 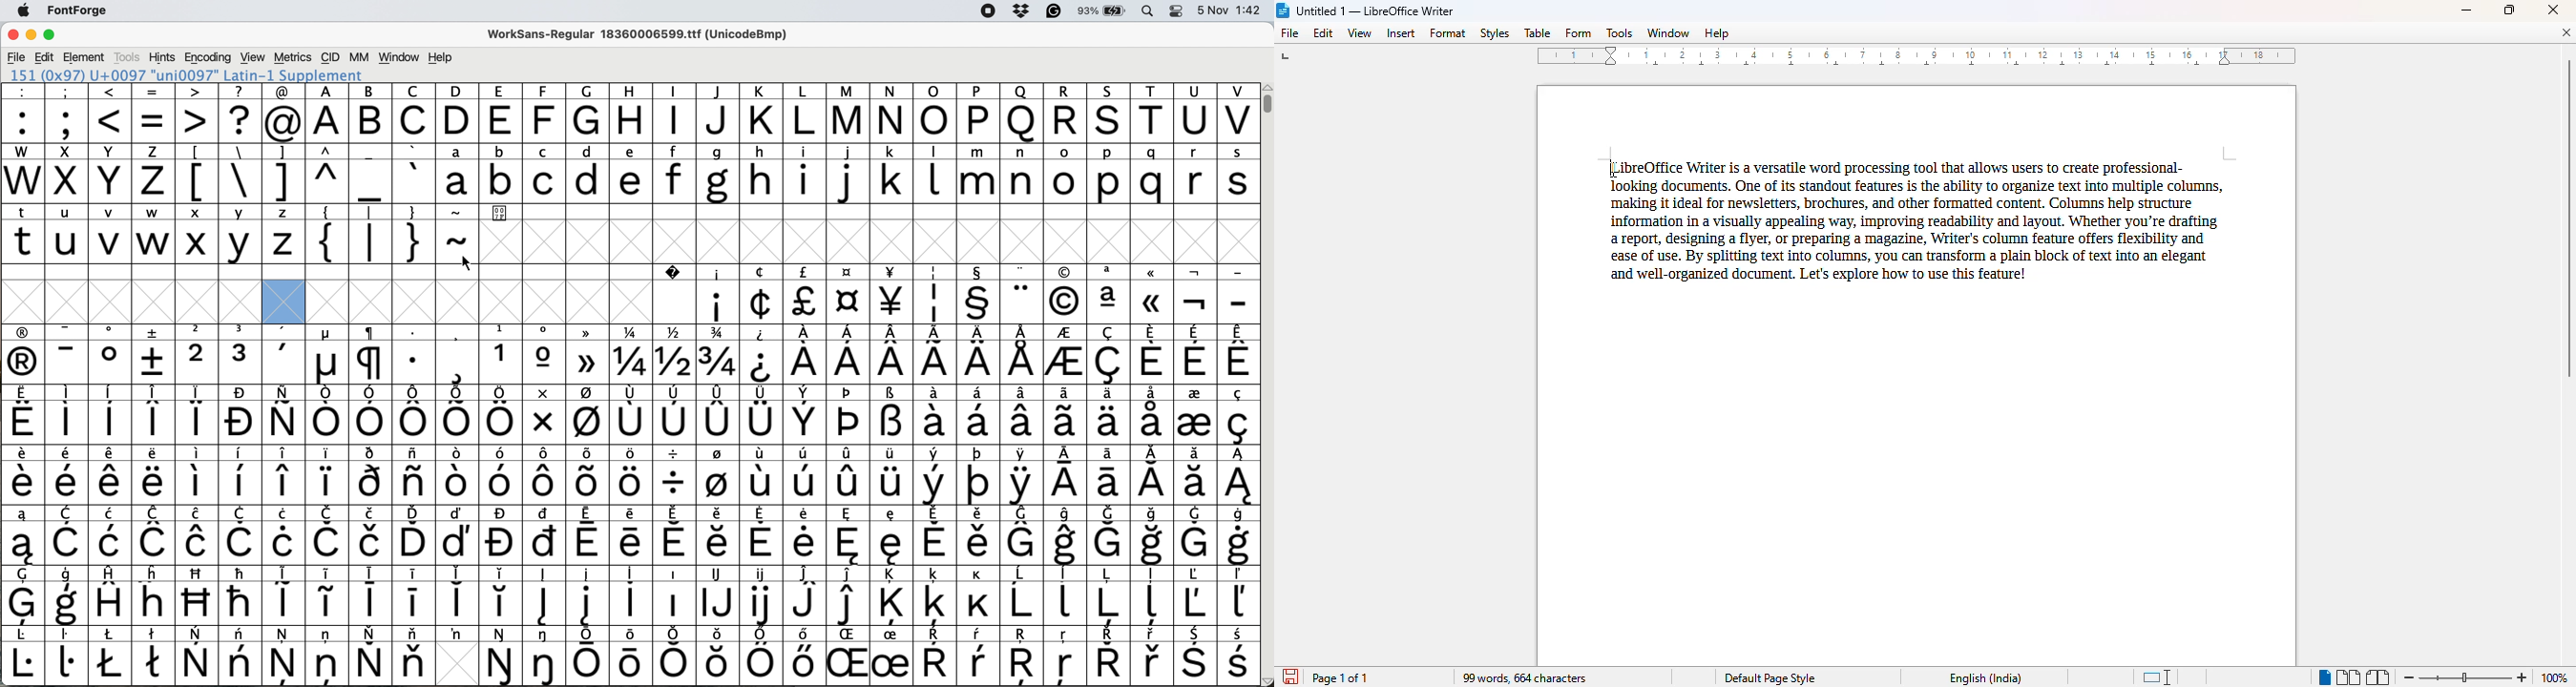 What do you see at coordinates (67, 475) in the screenshot?
I see `symbol` at bounding box center [67, 475].